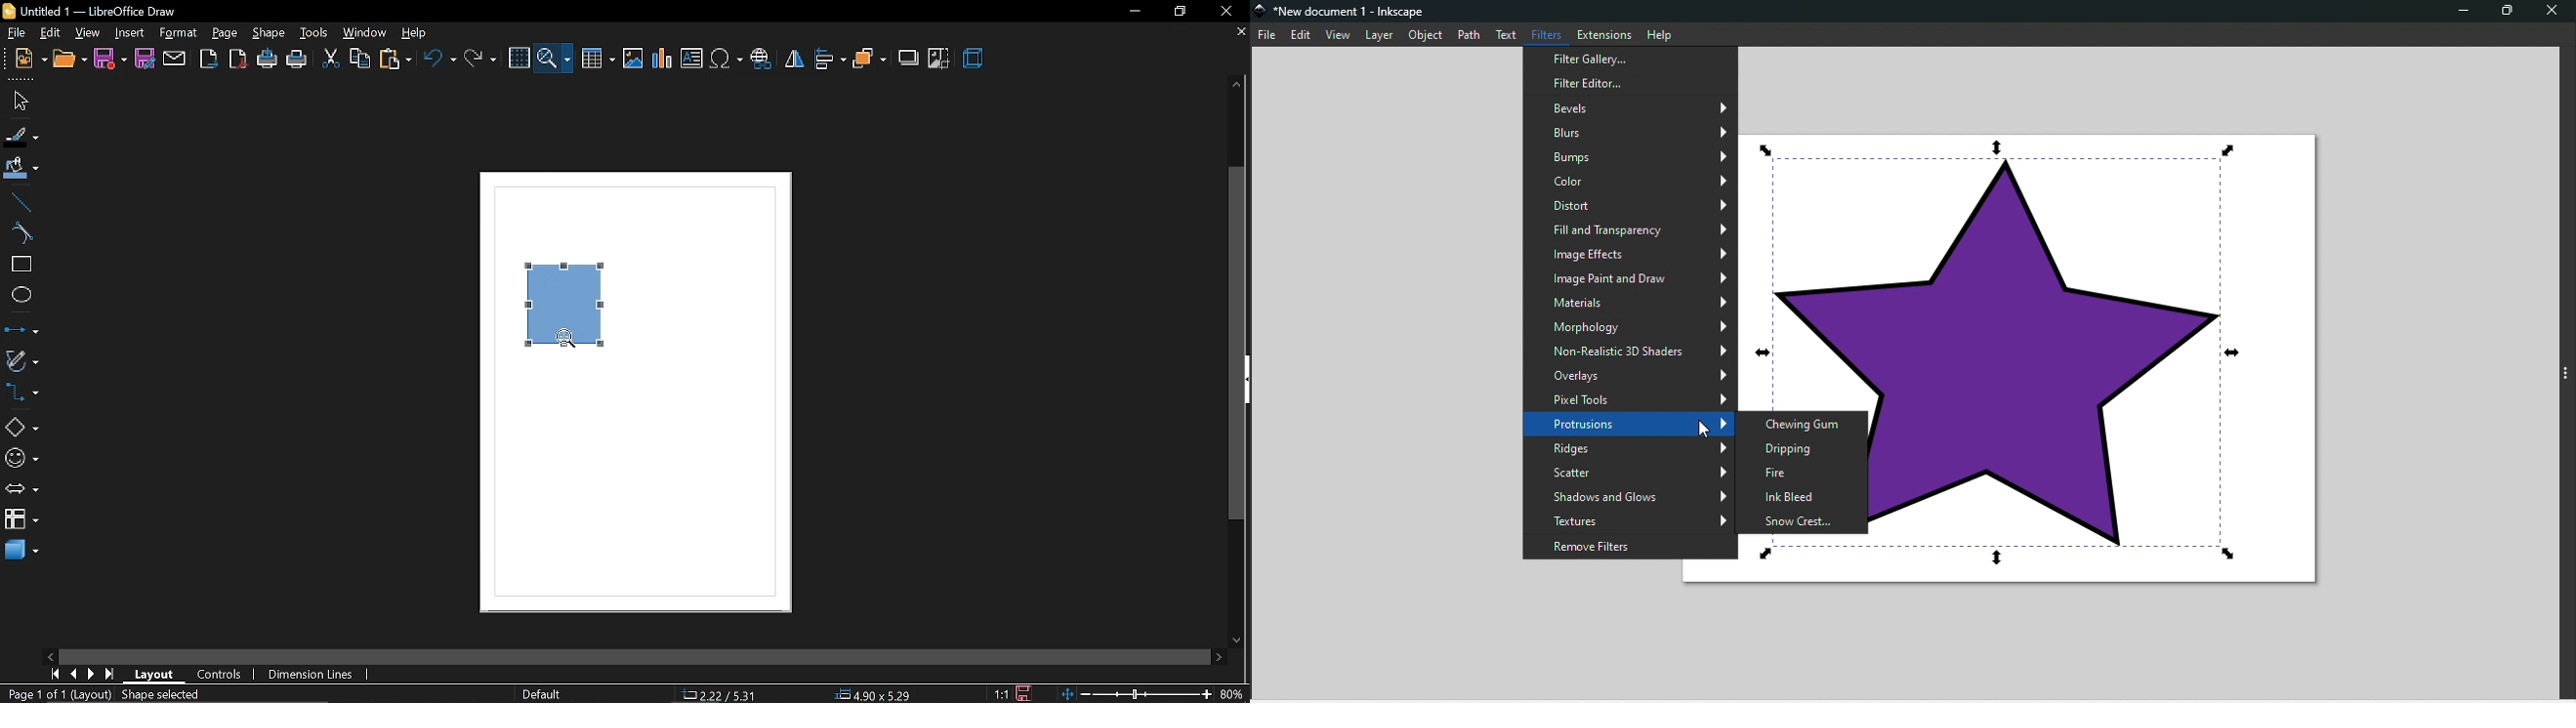 The width and height of the screenshot is (2576, 728). I want to click on cut , so click(330, 59).